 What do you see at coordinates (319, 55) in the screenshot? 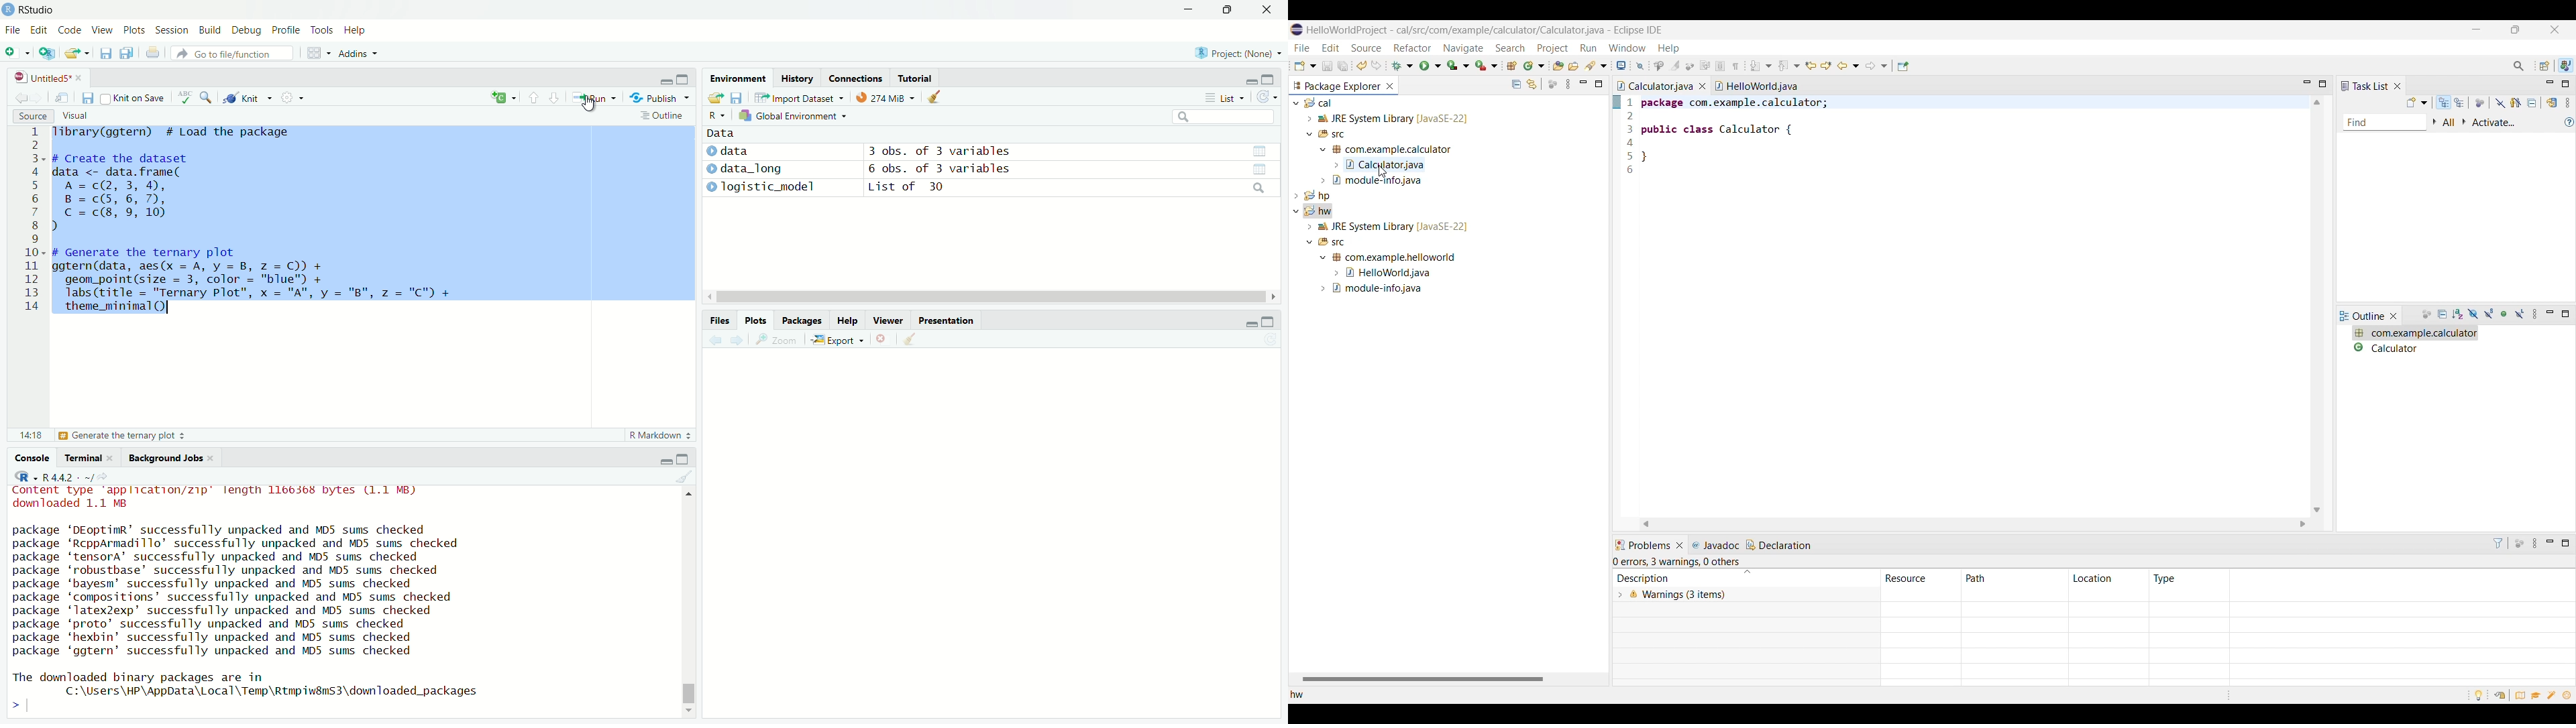
I see `grid` at bounding box center [319, 55].